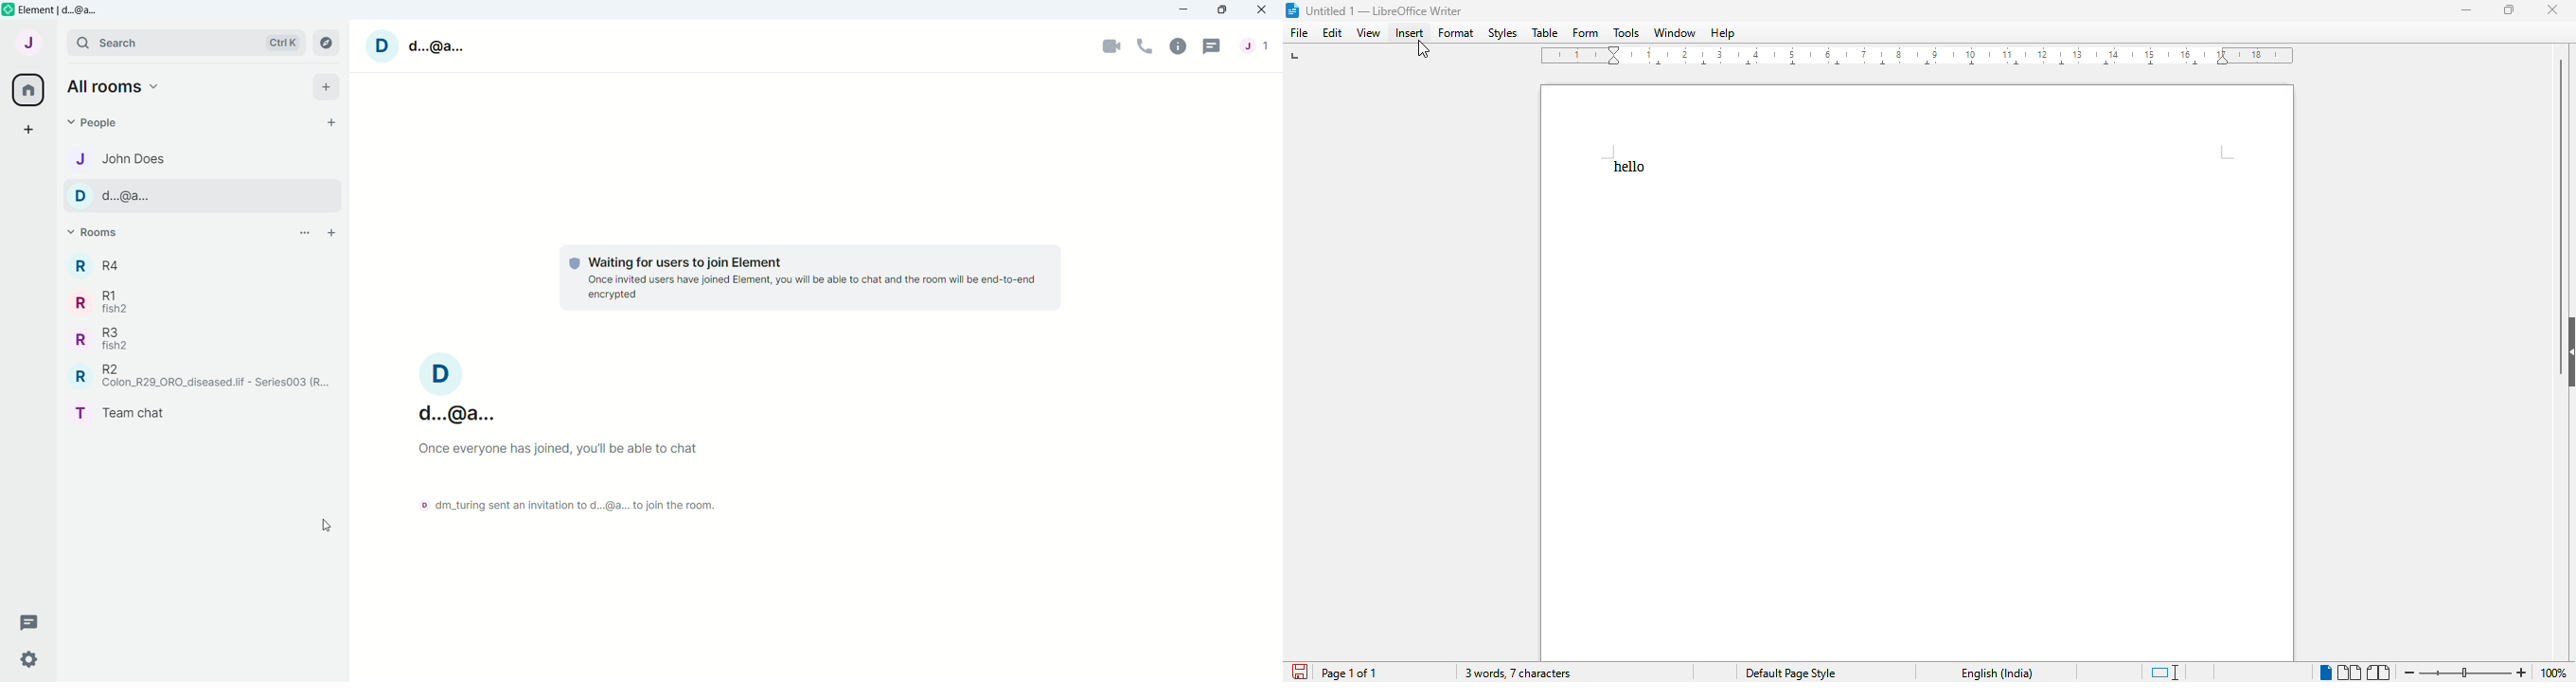  I want to click on Minimize, so click(1182, 9).